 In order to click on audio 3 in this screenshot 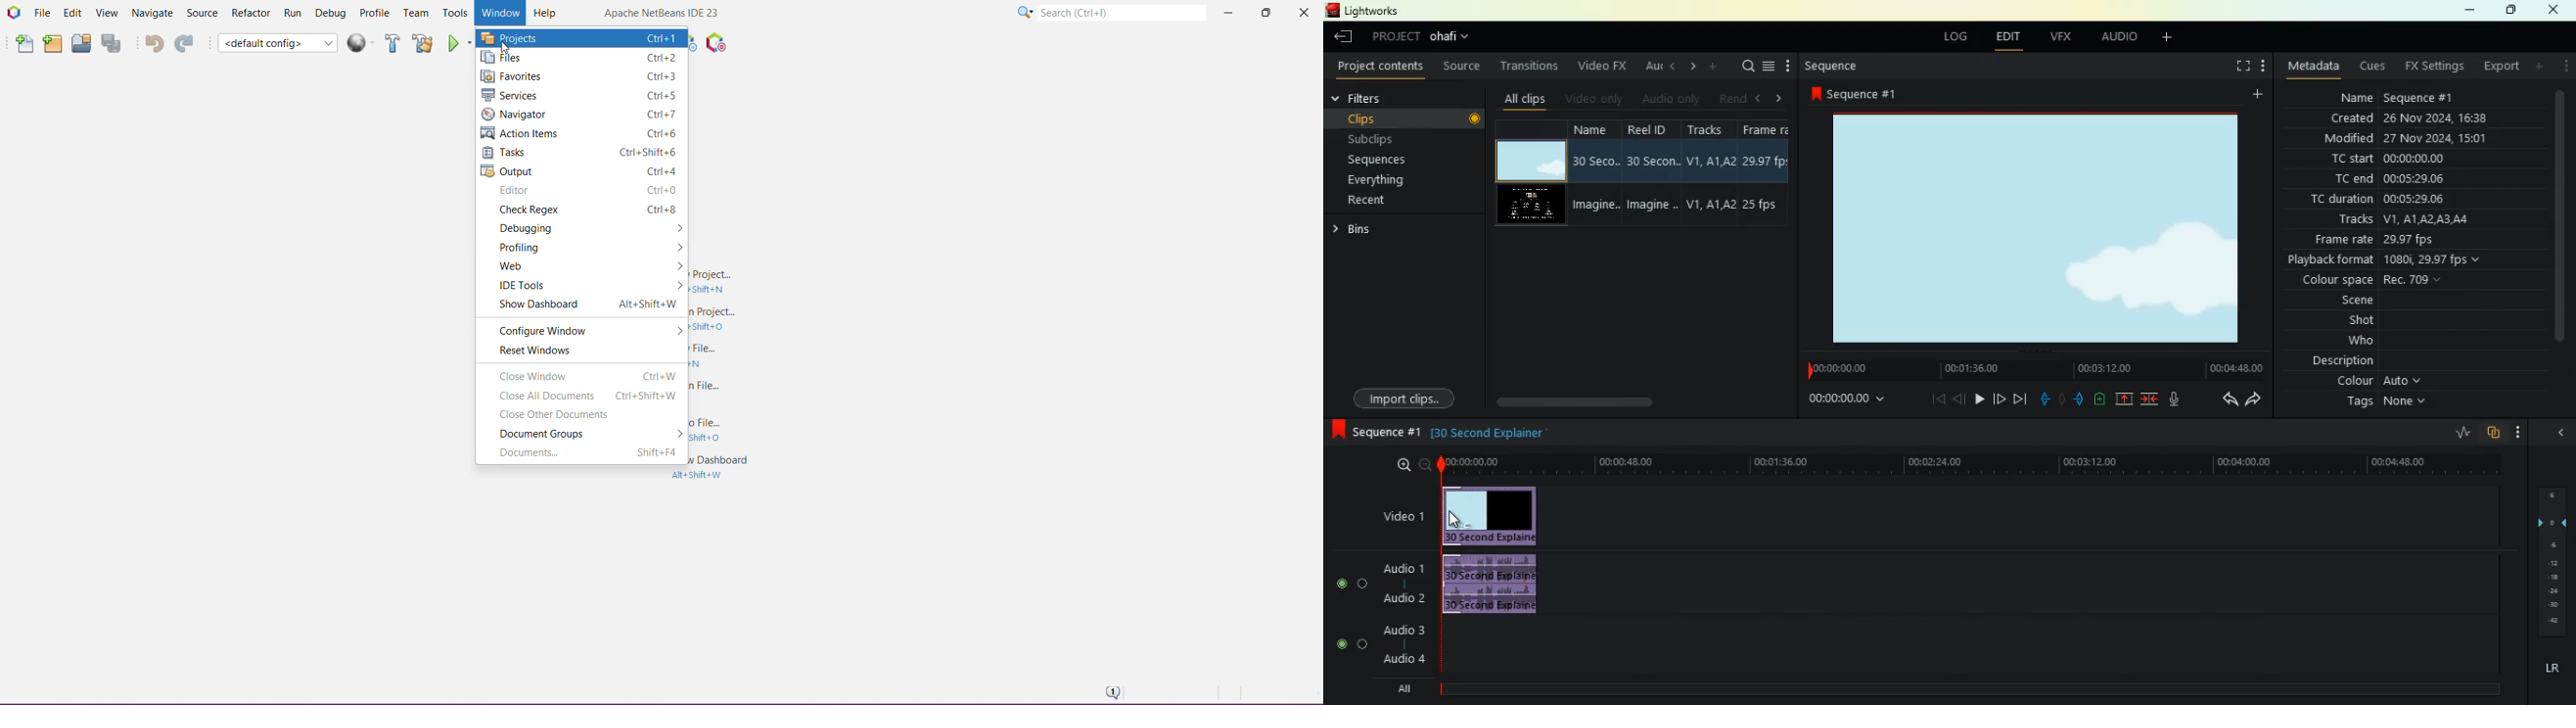, I will do `click(1403, 630)`.